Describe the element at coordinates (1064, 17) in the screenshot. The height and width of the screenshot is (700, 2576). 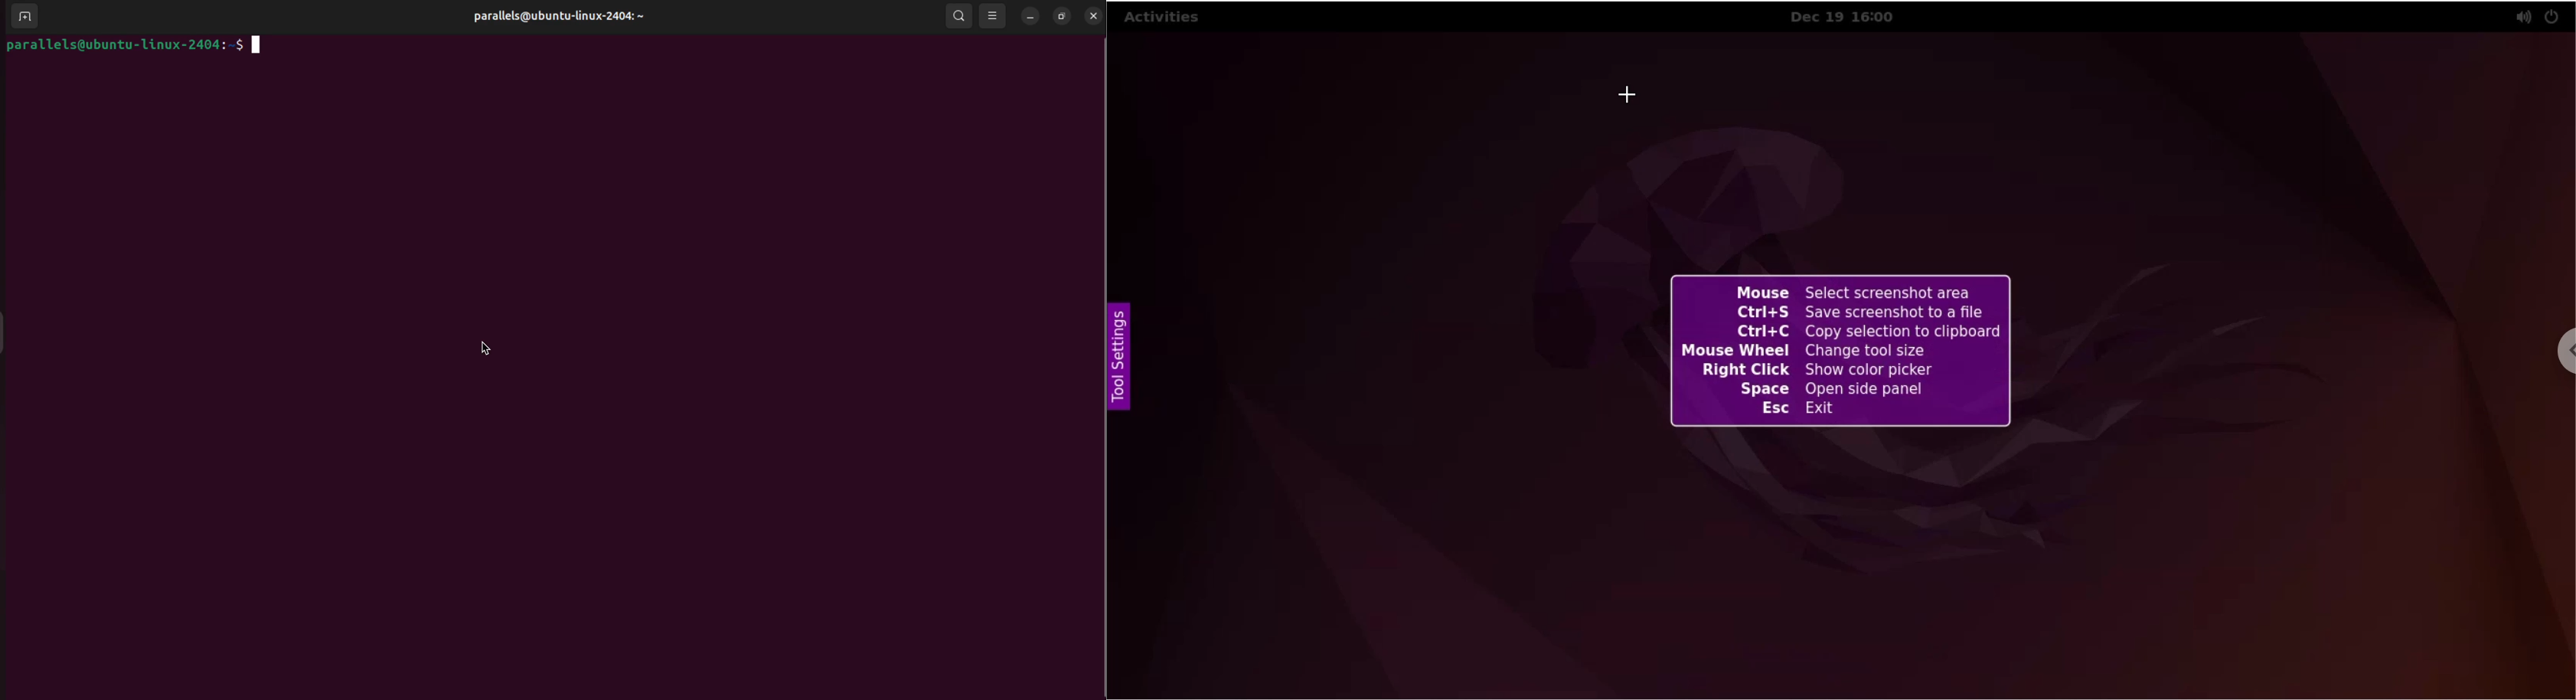
I see `resize` at that location.